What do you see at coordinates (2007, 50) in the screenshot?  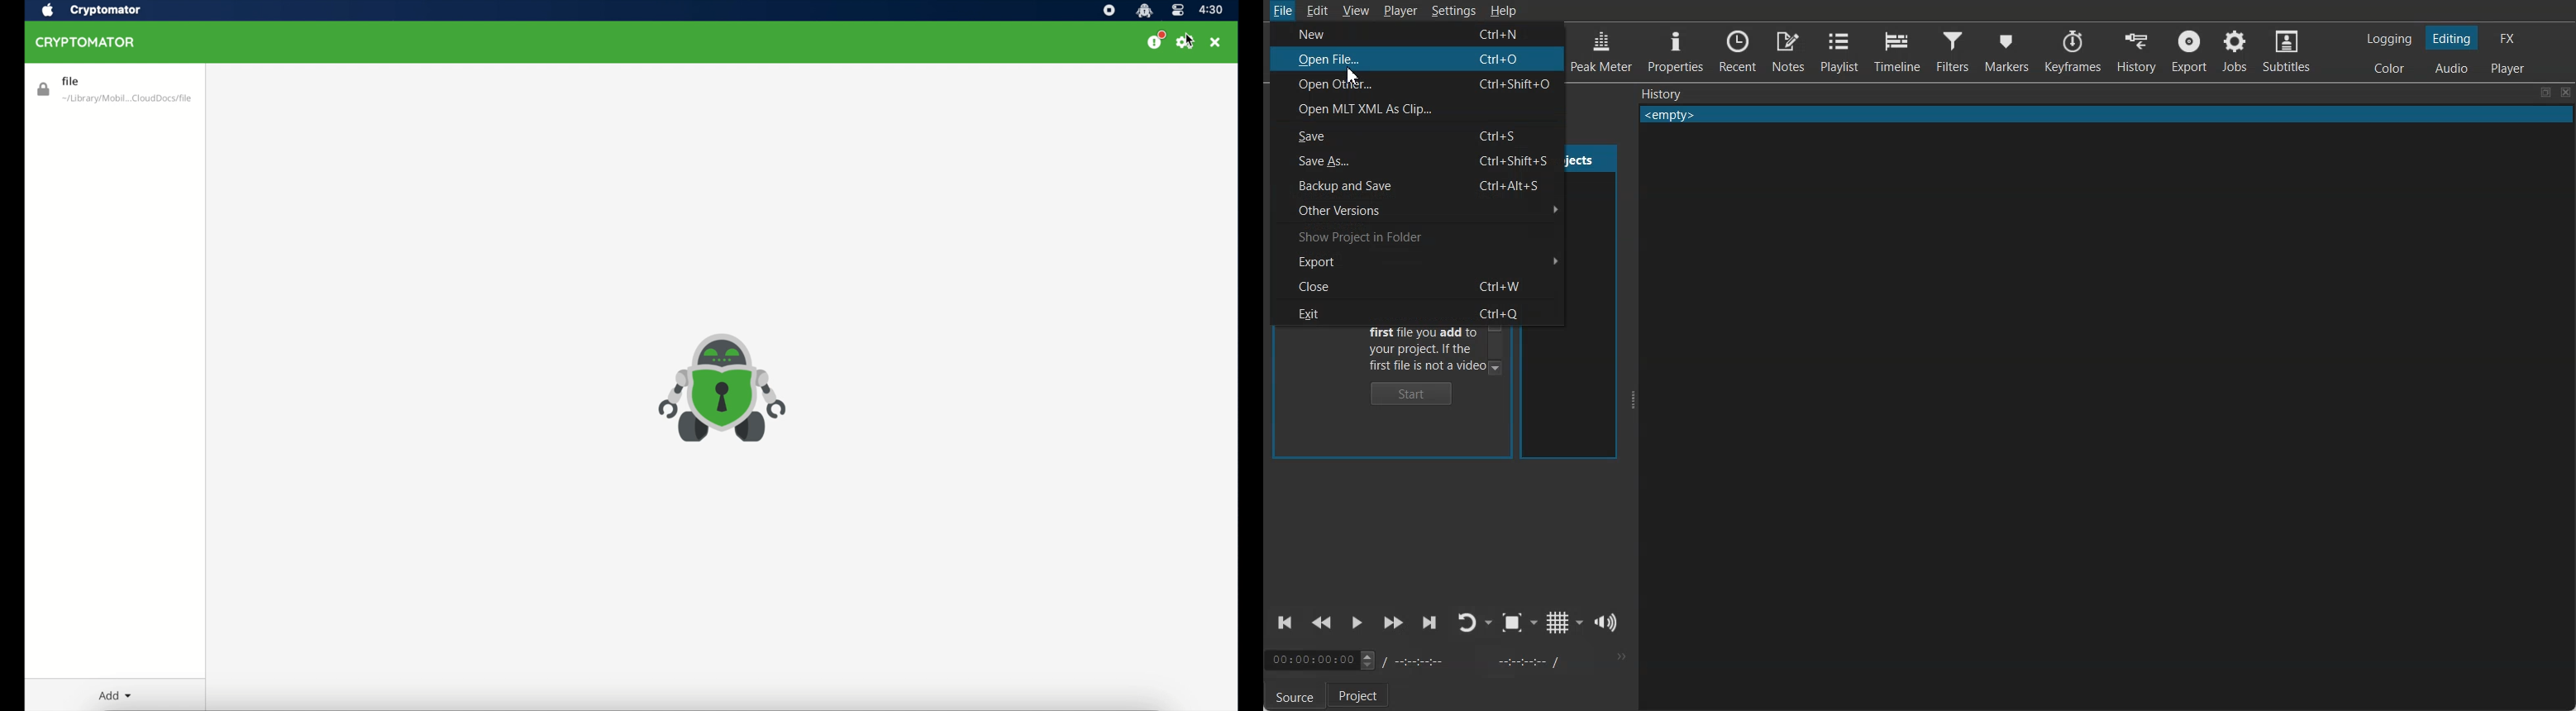 I see `Markers` at bounding box center [2007, 50].